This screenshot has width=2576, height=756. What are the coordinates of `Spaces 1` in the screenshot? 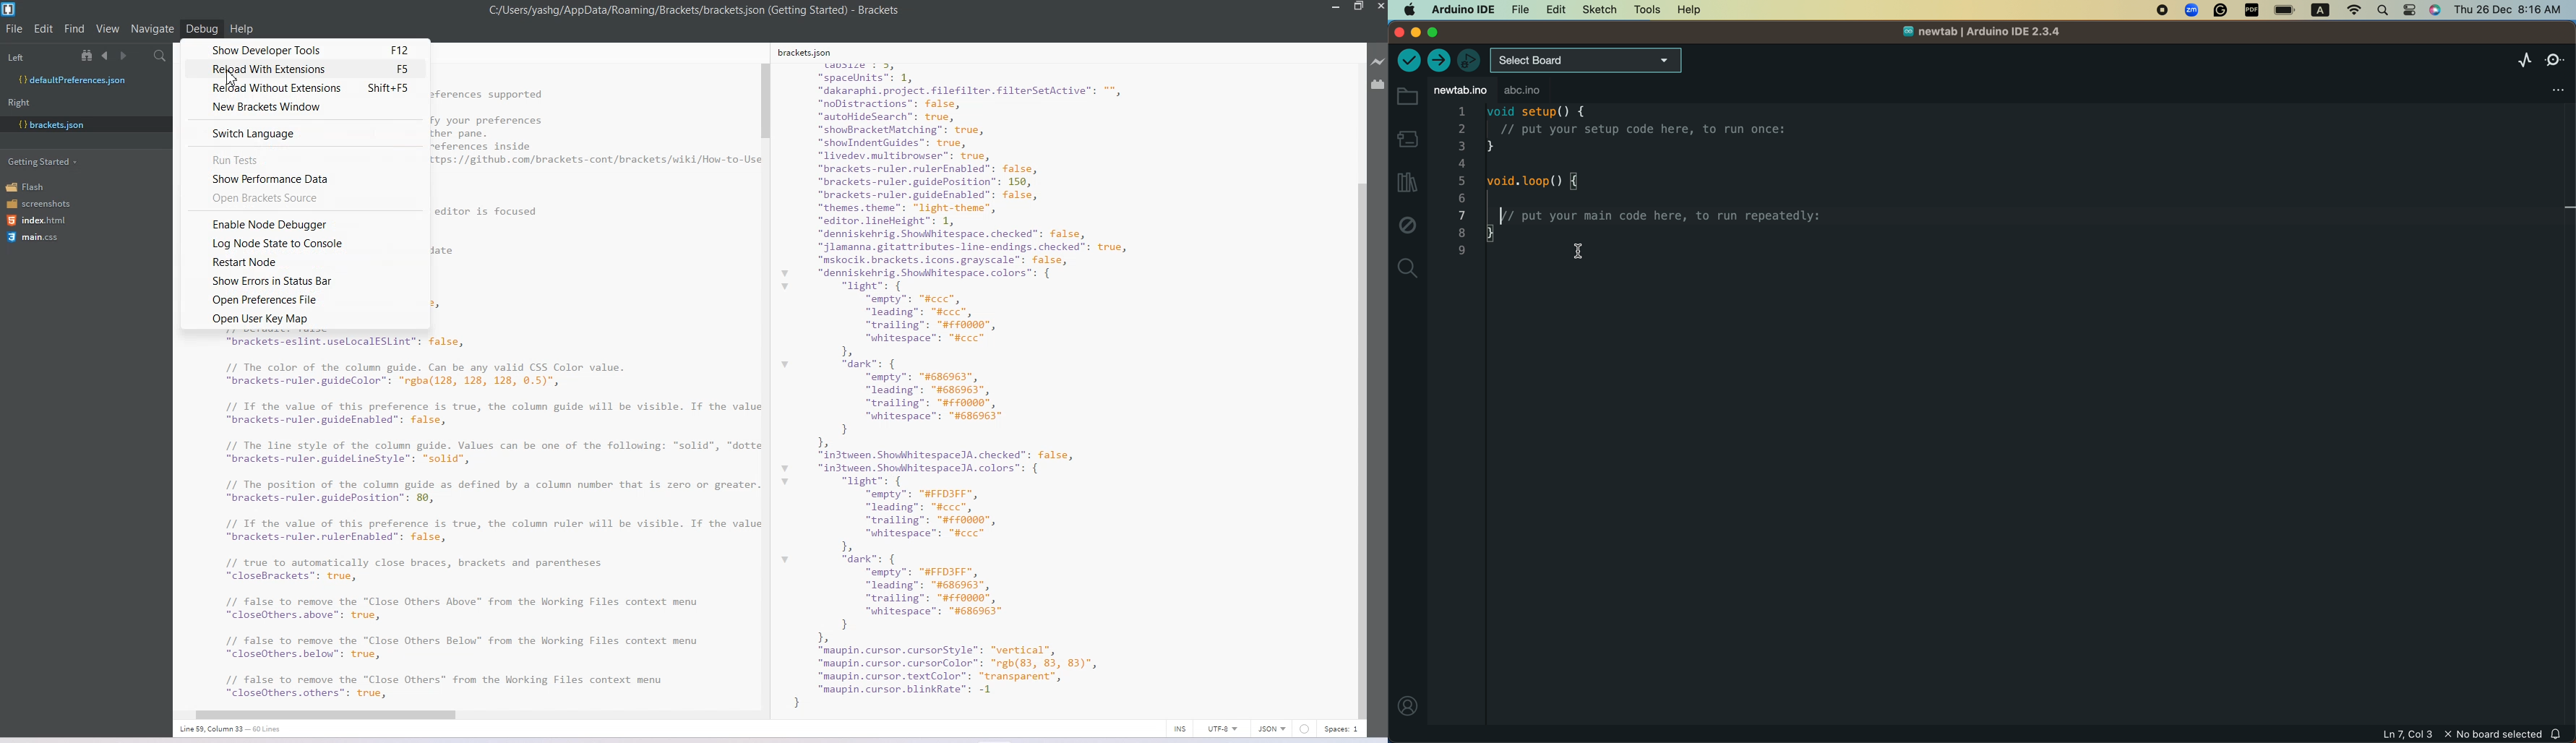 It's located at (1342, 729).